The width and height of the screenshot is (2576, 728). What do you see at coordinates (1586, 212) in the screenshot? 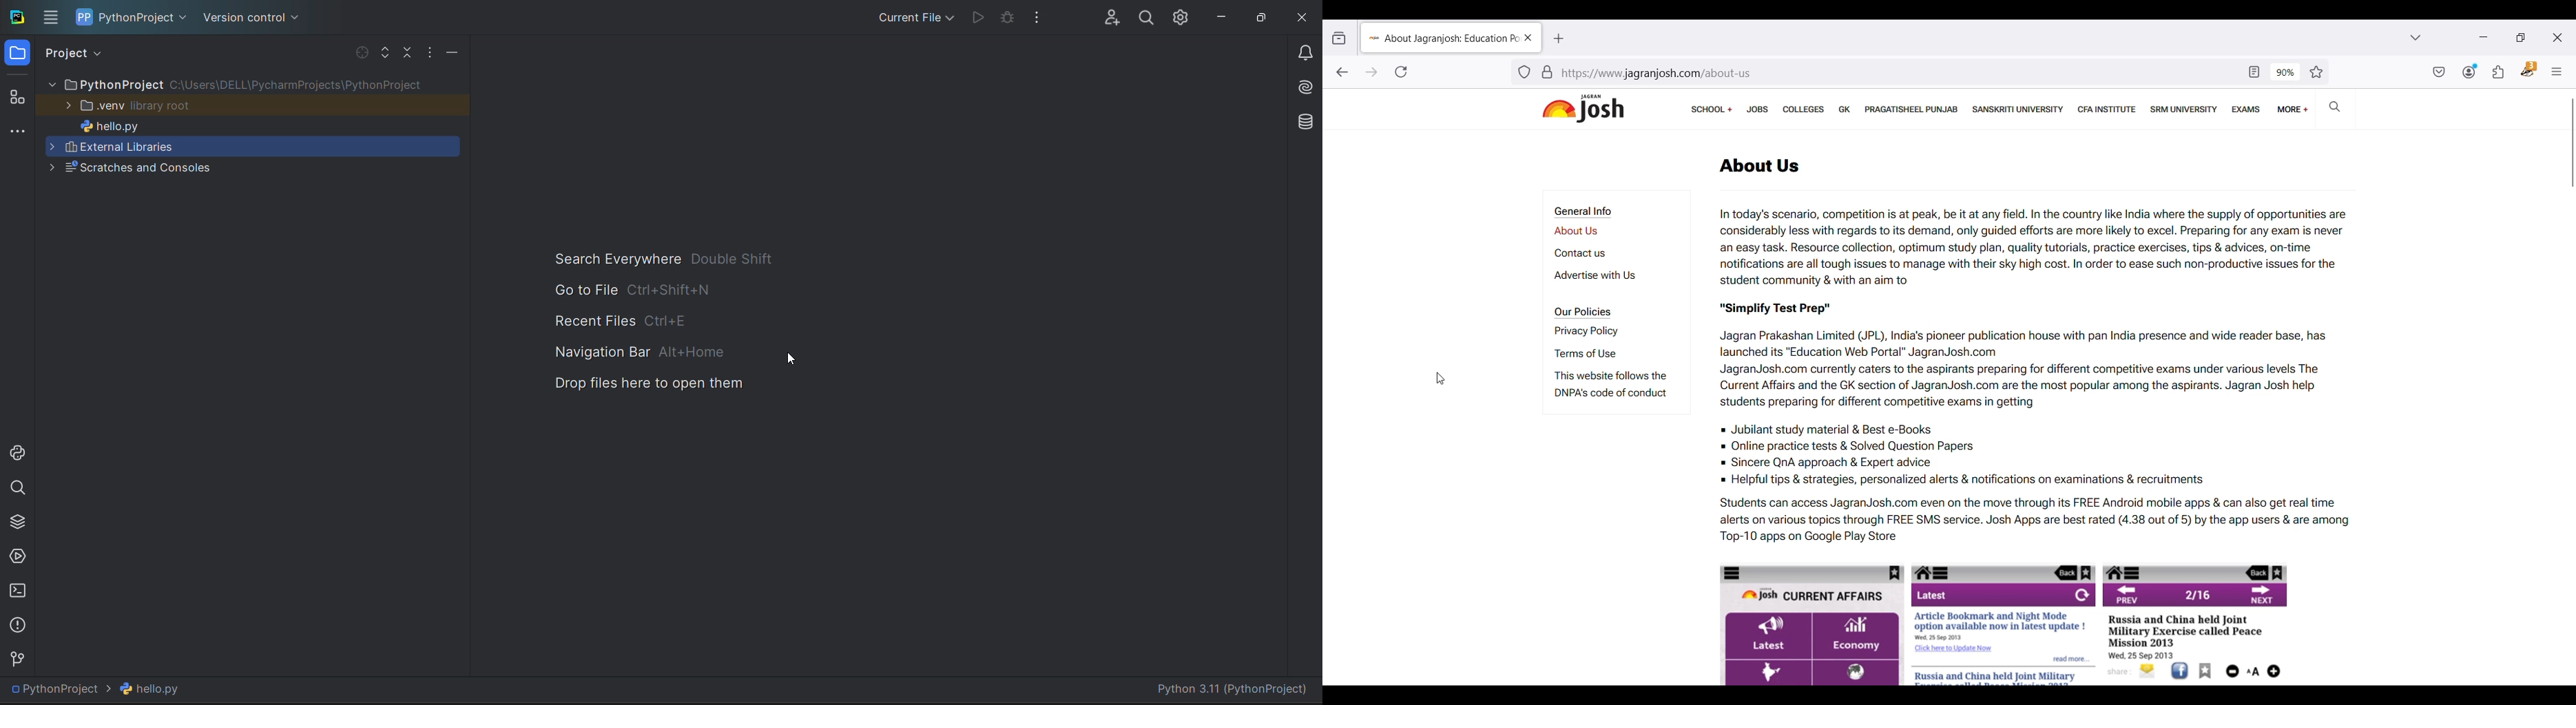
I see `Section title - General Info` at bounding box center [1586, 212].